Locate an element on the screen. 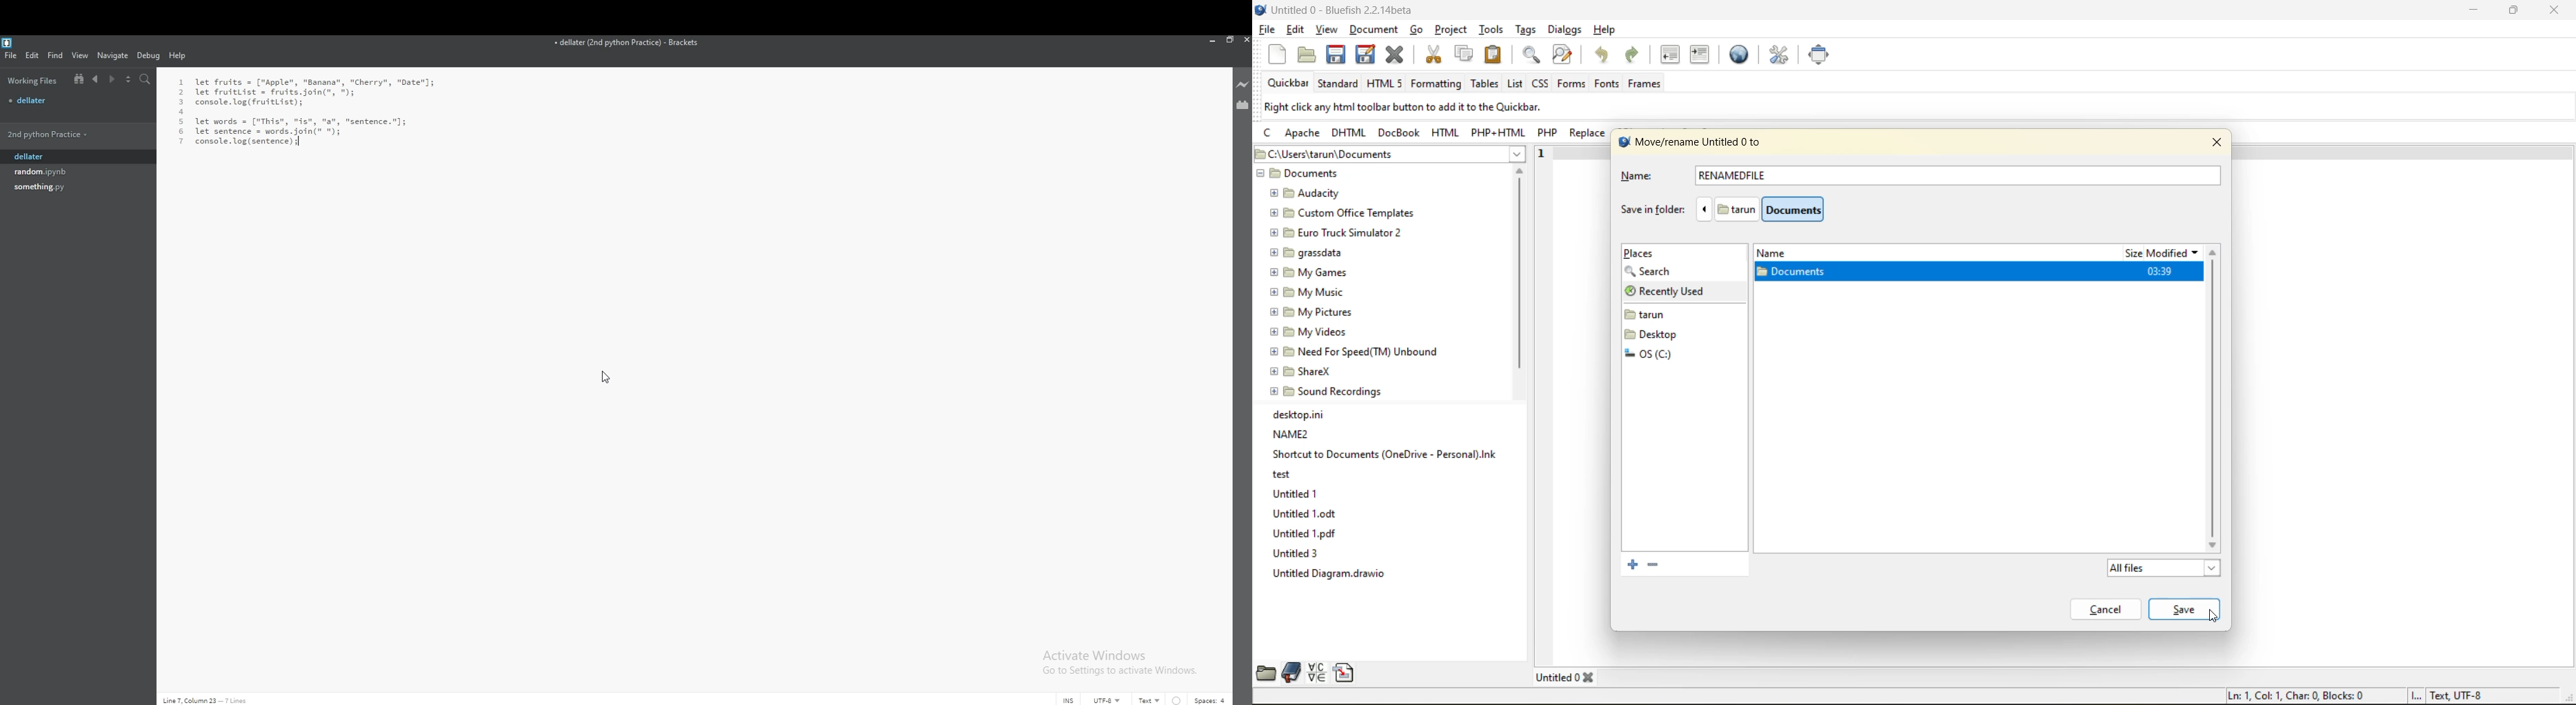  maximize is located at coordinates (2517, 12).